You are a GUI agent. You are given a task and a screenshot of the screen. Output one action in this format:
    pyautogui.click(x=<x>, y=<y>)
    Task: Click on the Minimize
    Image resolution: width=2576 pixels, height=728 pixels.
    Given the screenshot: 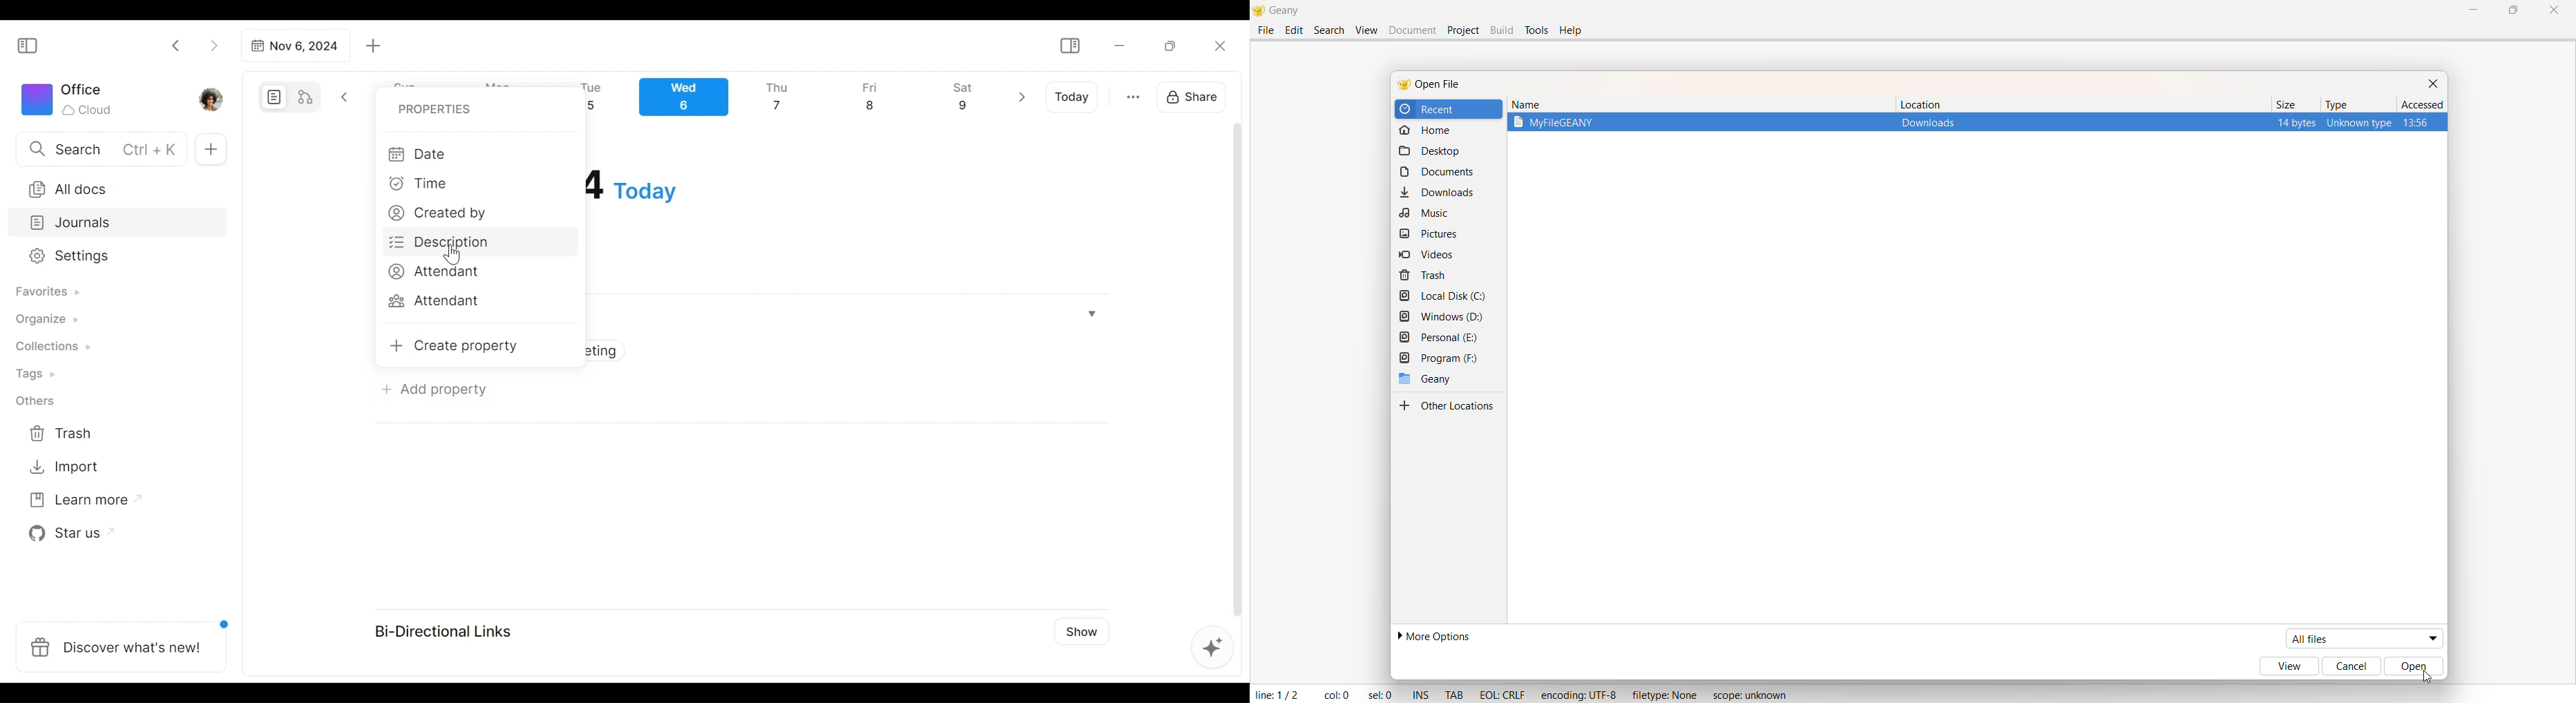 What is the action you would take?
    pyautogui.click(x=1120, y=44)
    